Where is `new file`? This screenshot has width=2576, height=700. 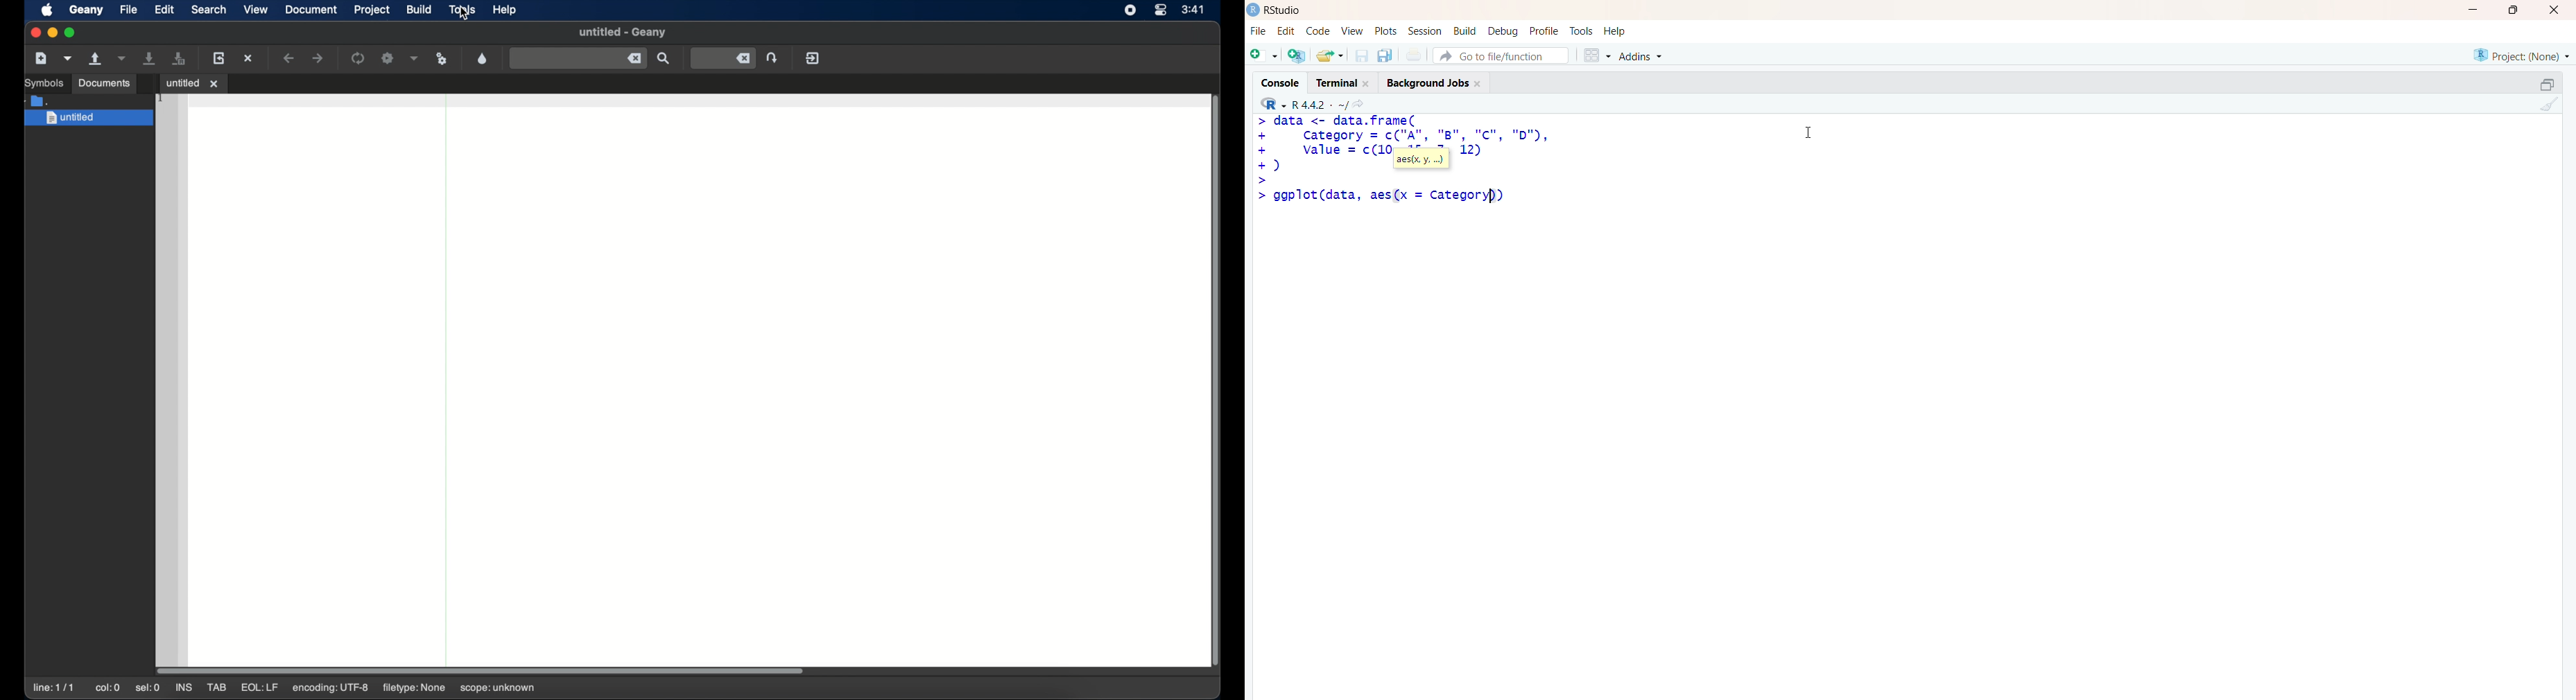 new file is located at coordinates (1263, 53).